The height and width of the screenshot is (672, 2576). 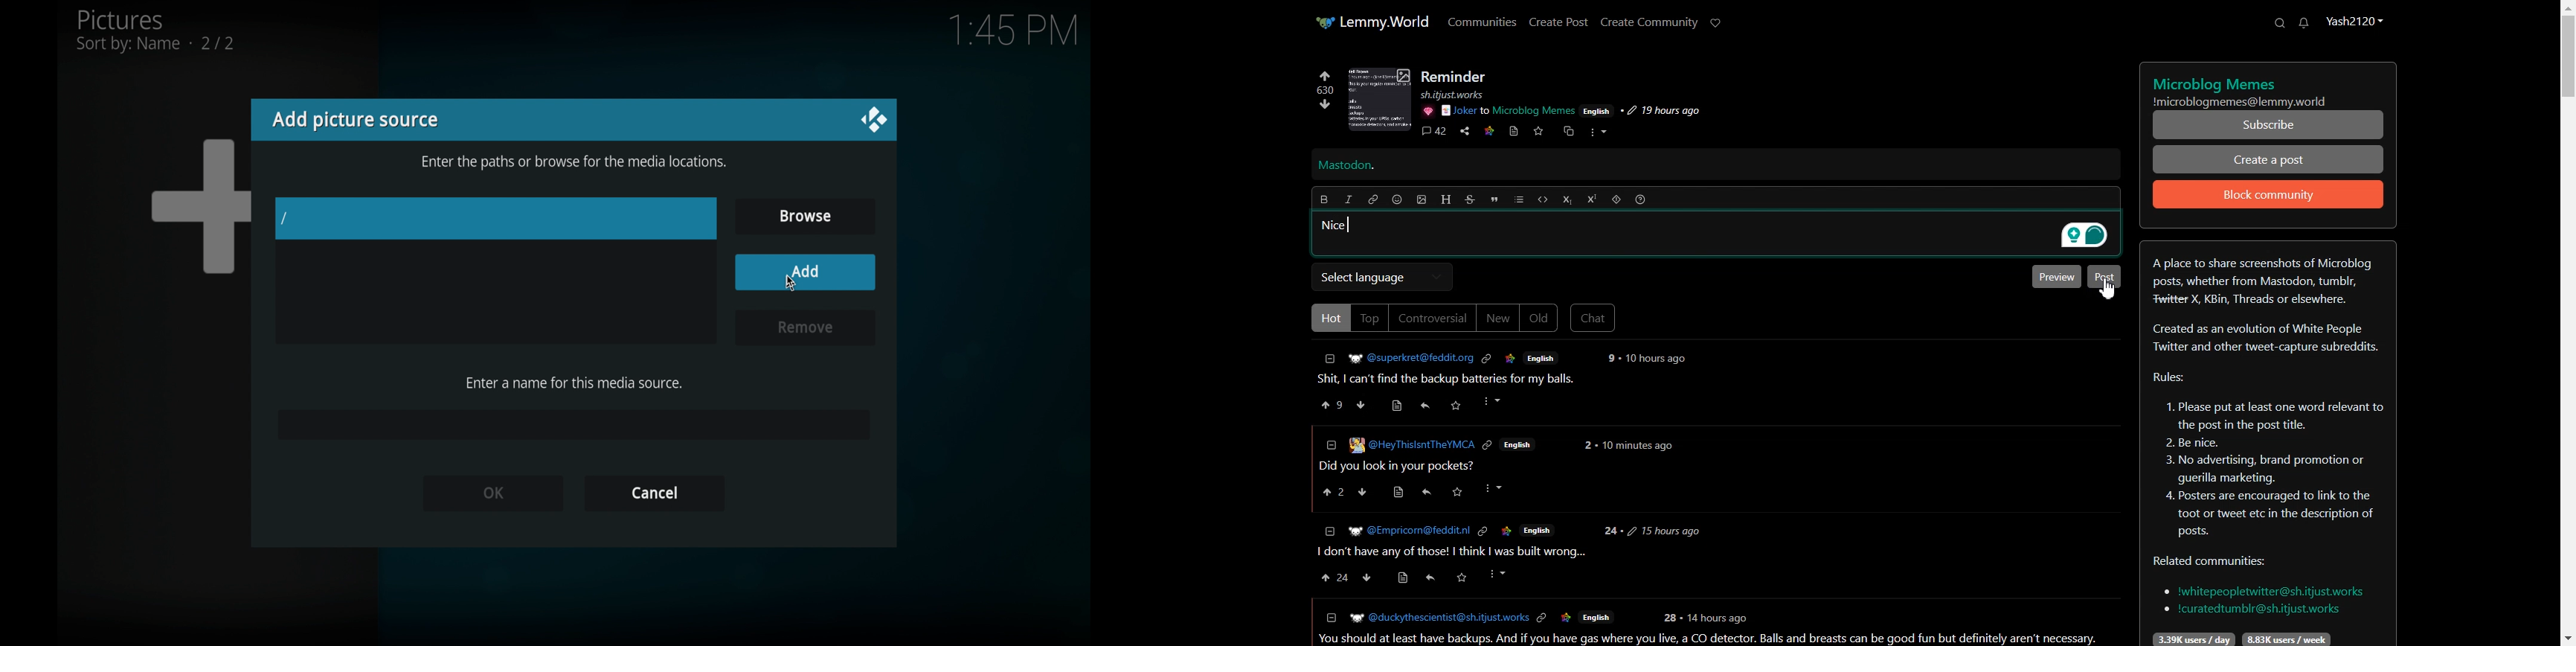 What do you see at coordinates (1567, 132) in the screenshot?
I see `Copy` at bounding box center [1567, 132].